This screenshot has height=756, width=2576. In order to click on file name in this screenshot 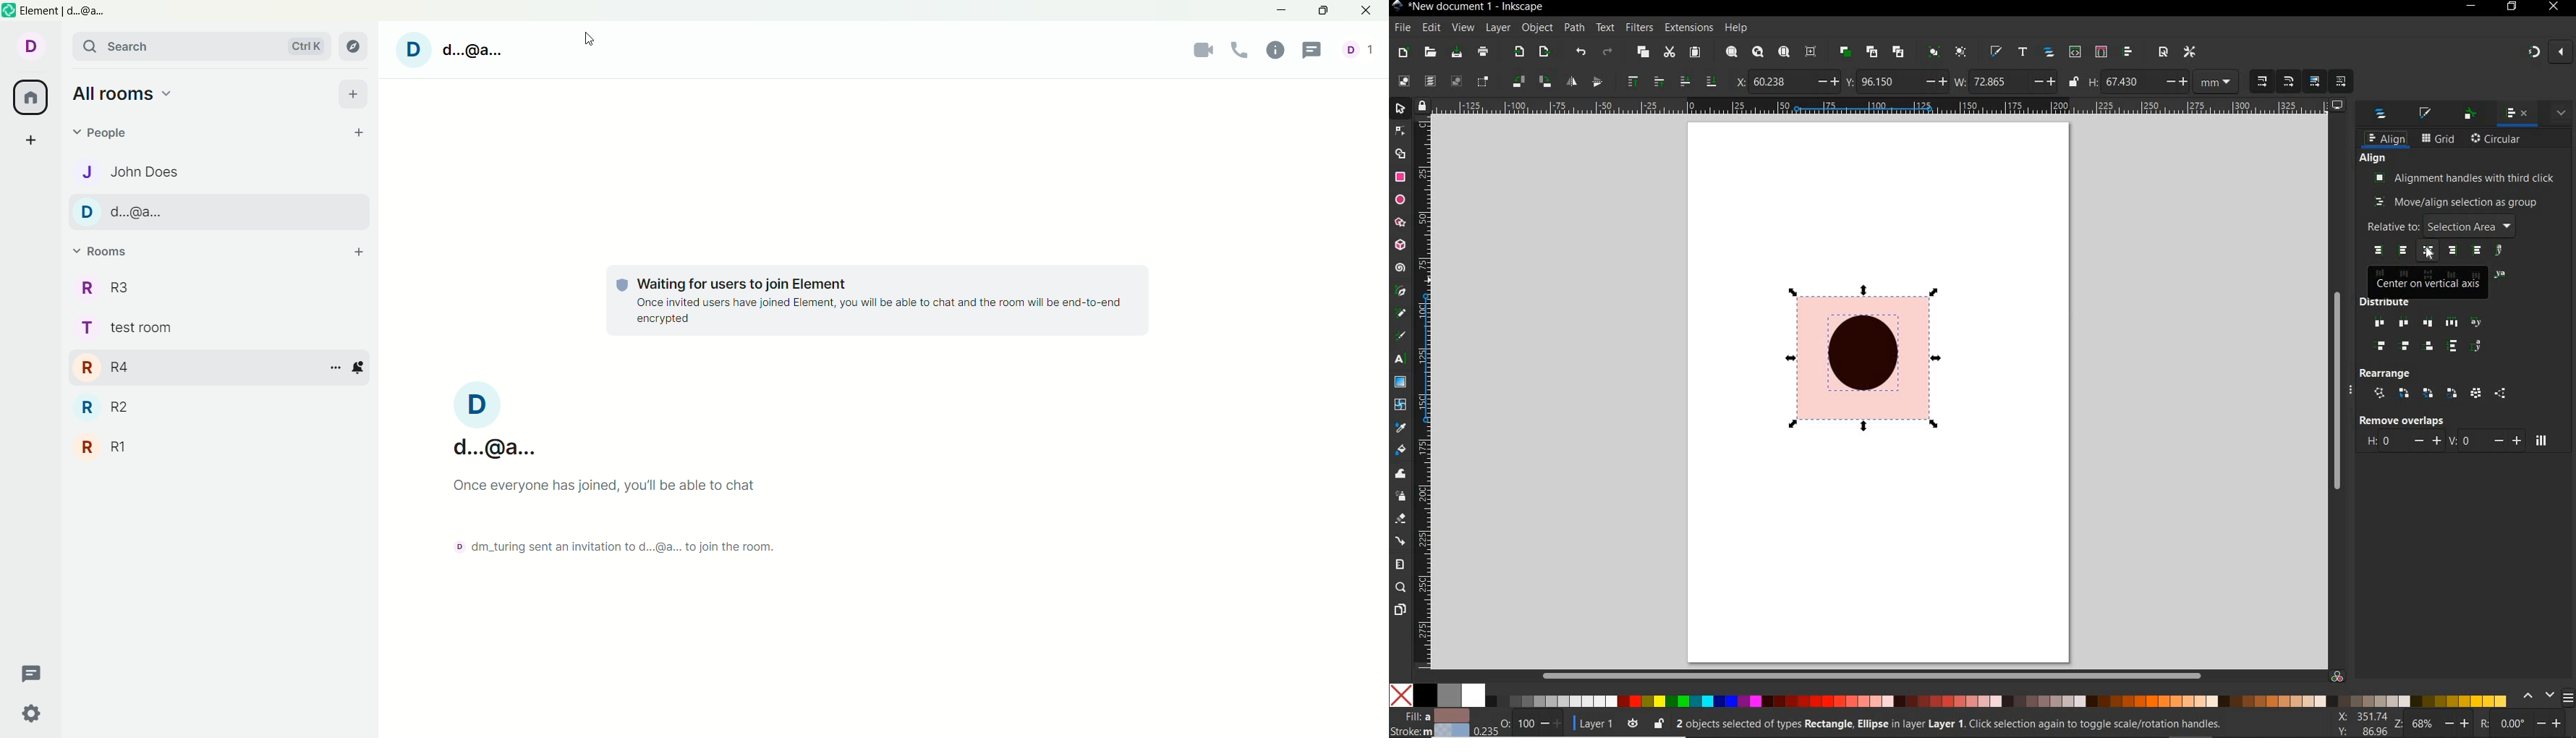, I will do `click(1481, 7)`.